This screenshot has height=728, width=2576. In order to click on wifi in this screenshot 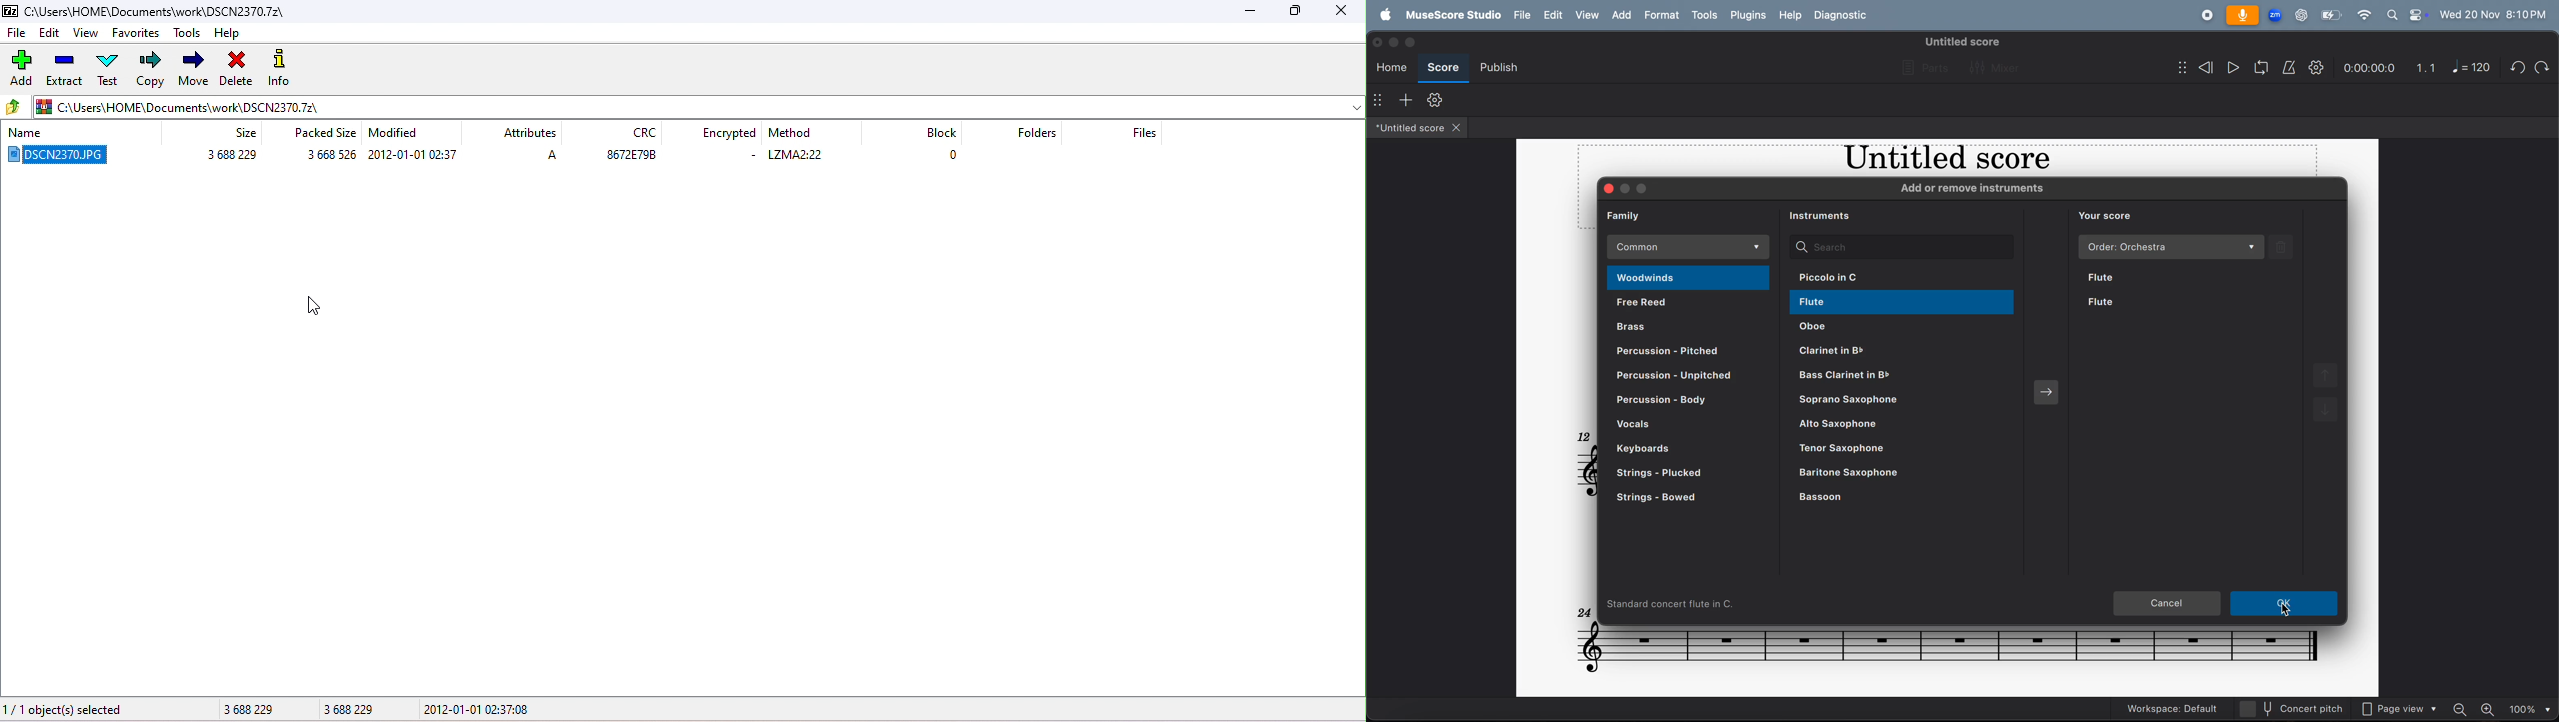, I will do `click(2364, 15)`.